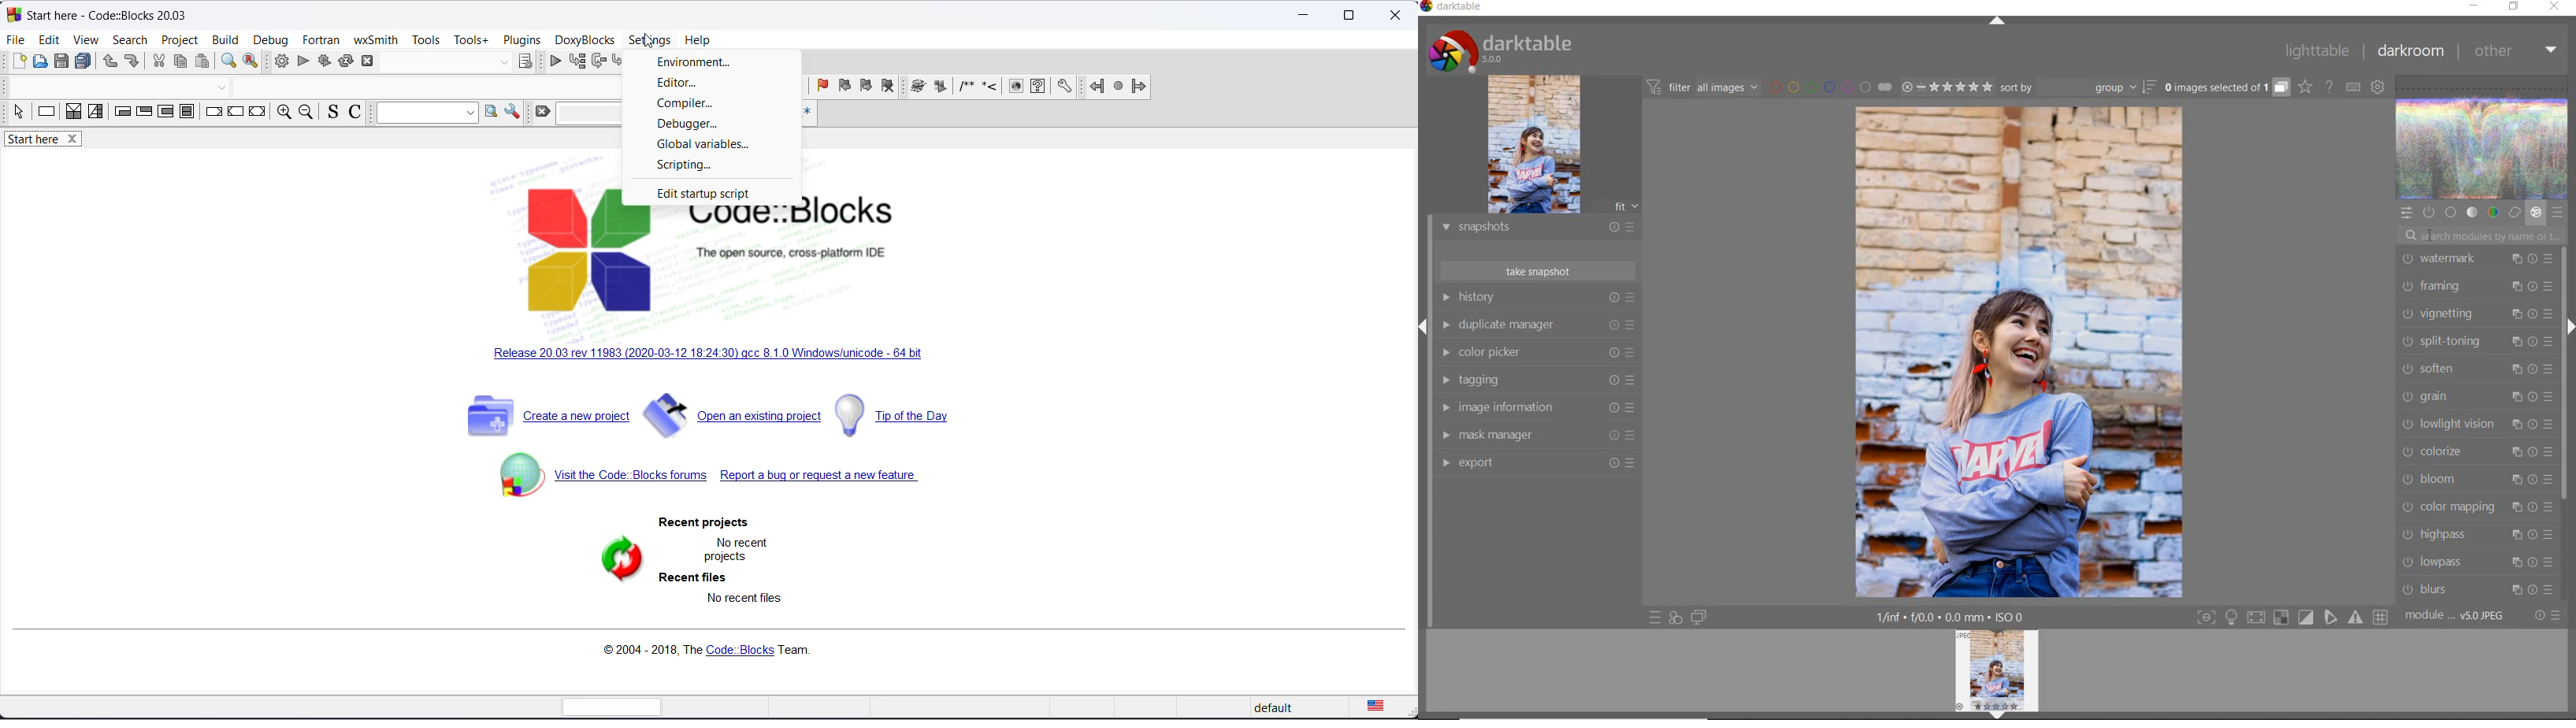 The height and width of the screenshot is (728, 2576). I want to click on sort, so click(2079, 89).